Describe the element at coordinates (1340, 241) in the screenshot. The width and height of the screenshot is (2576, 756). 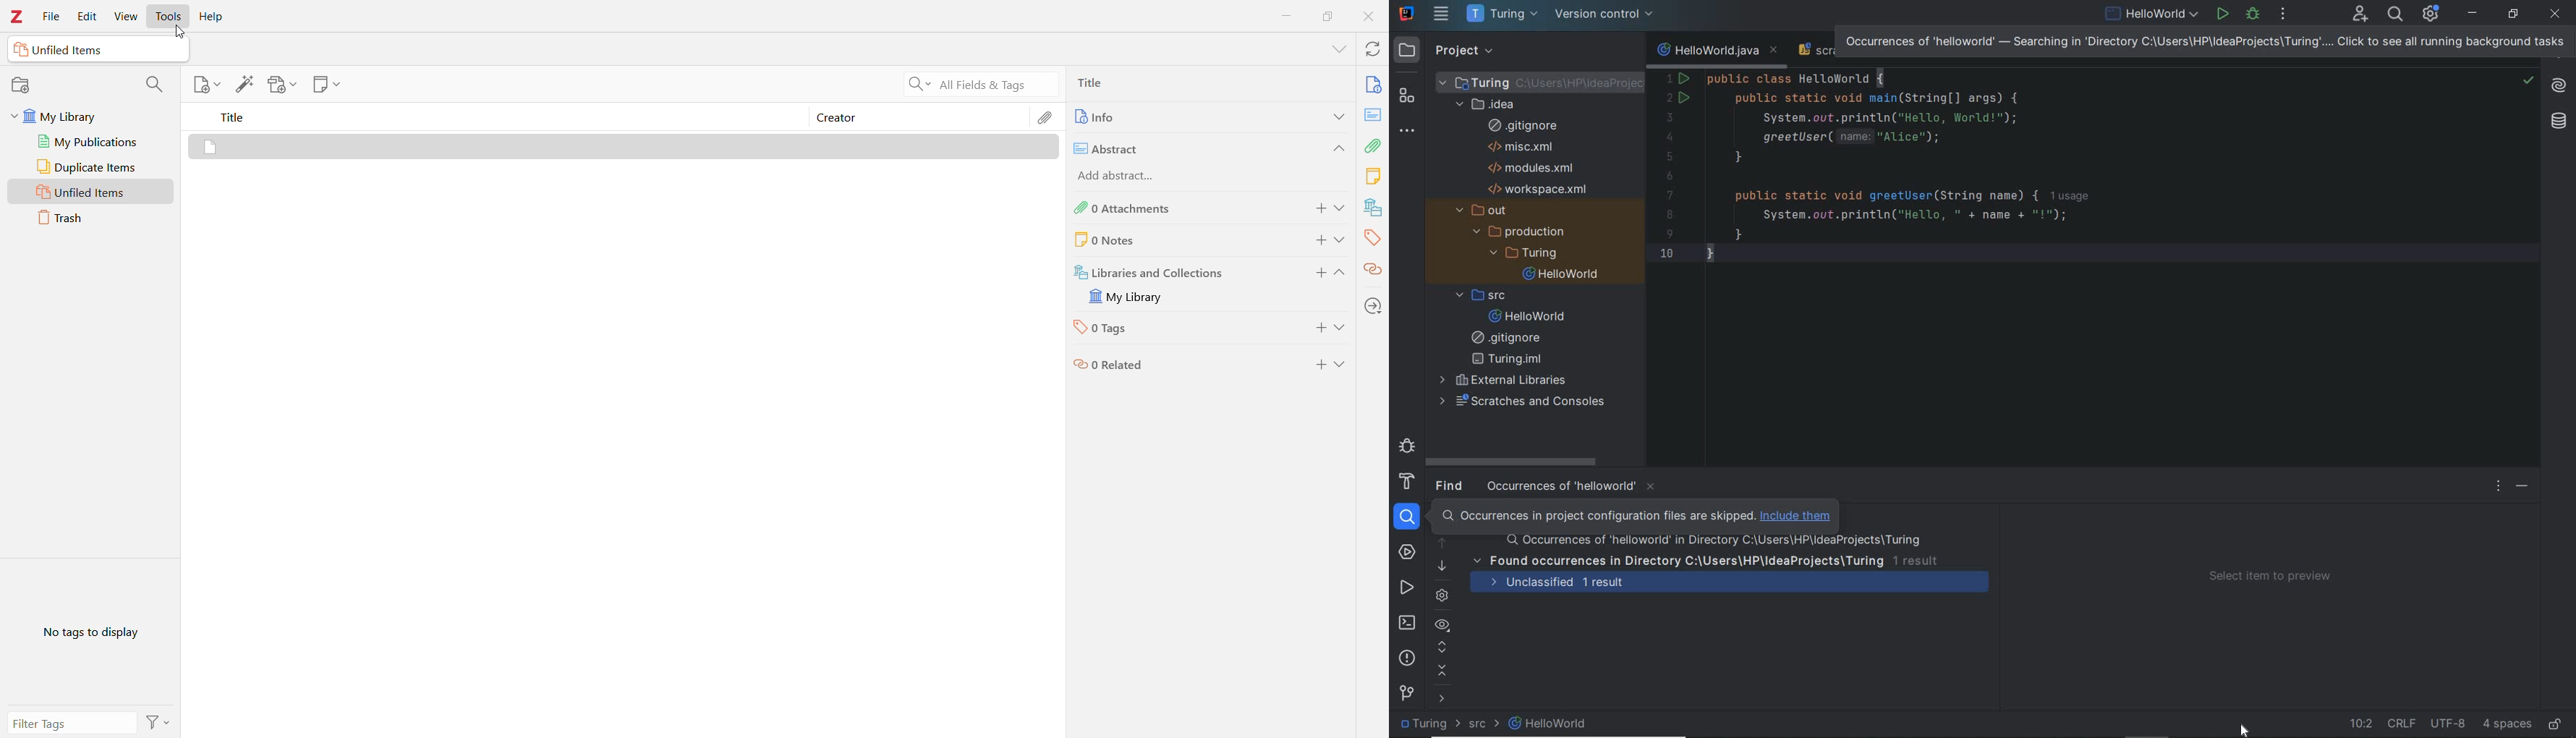
I see `Expand Section` at that location.